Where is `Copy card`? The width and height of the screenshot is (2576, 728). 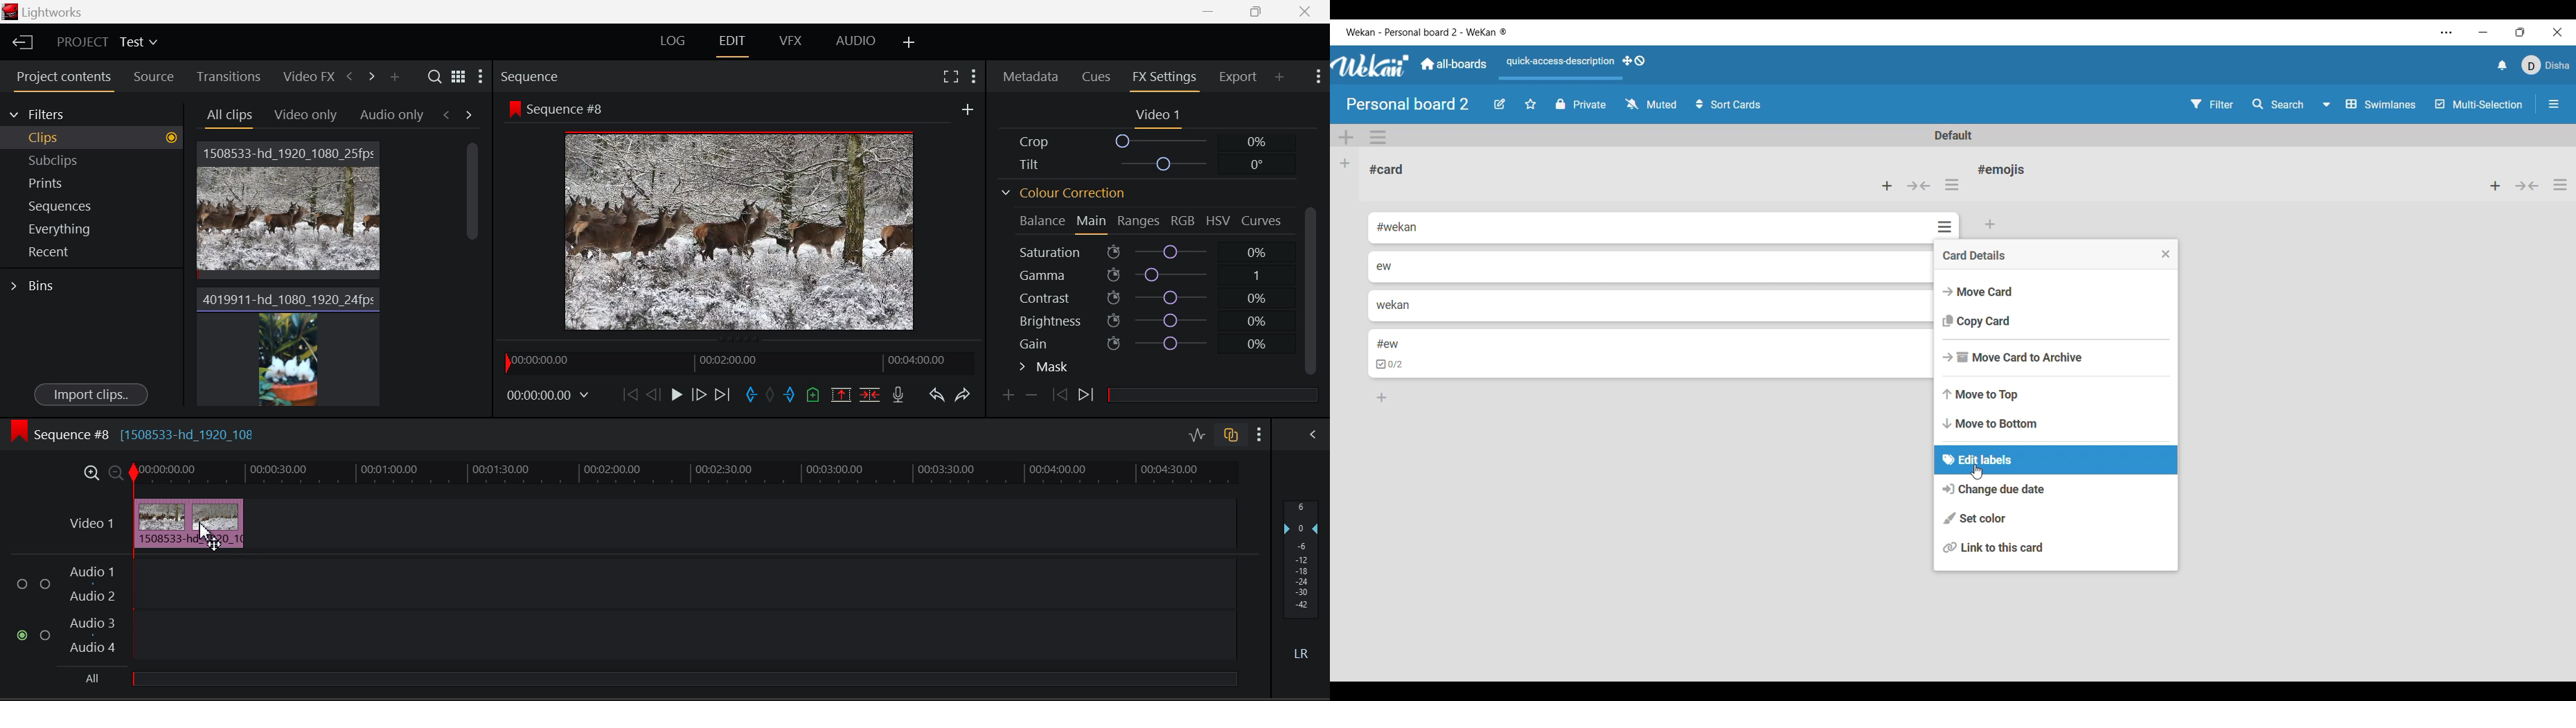
Copy card is located at coordinates (2054, 321).